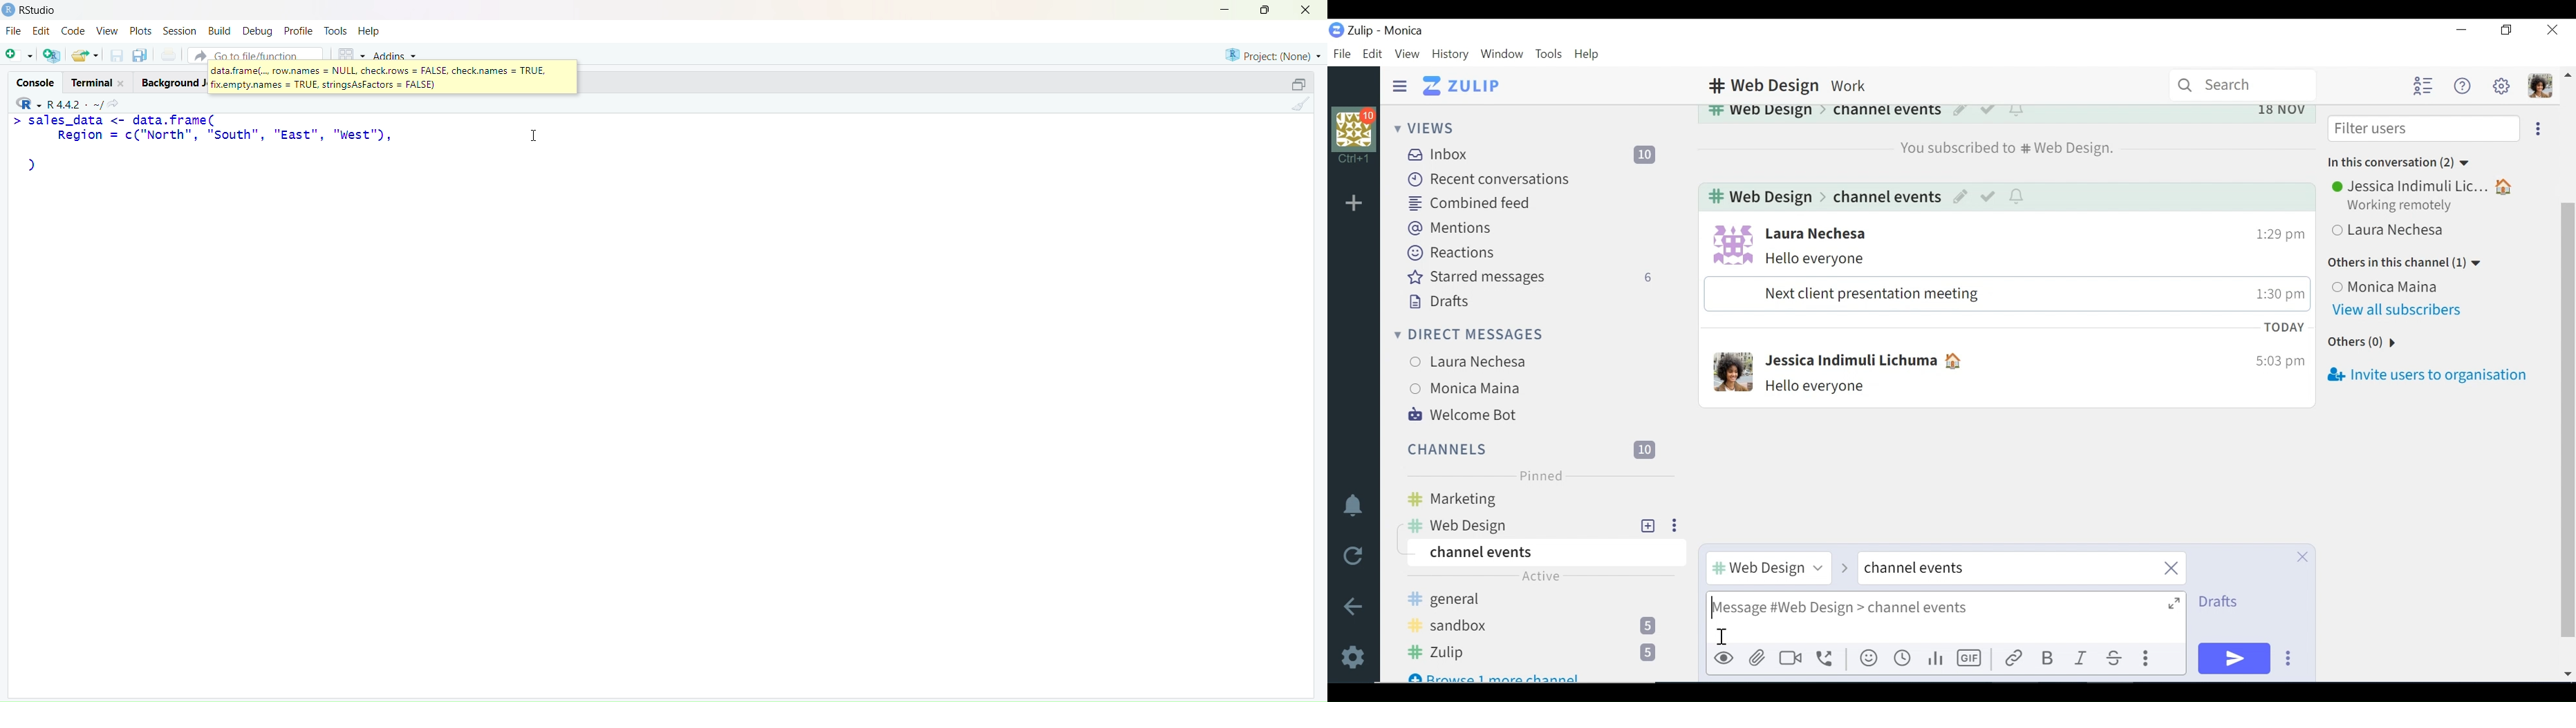 This screenshot has height=728, width=2576. Describe the element at coordinates (1517, 525) in the screenshot. I see `web design Channel` at that location.